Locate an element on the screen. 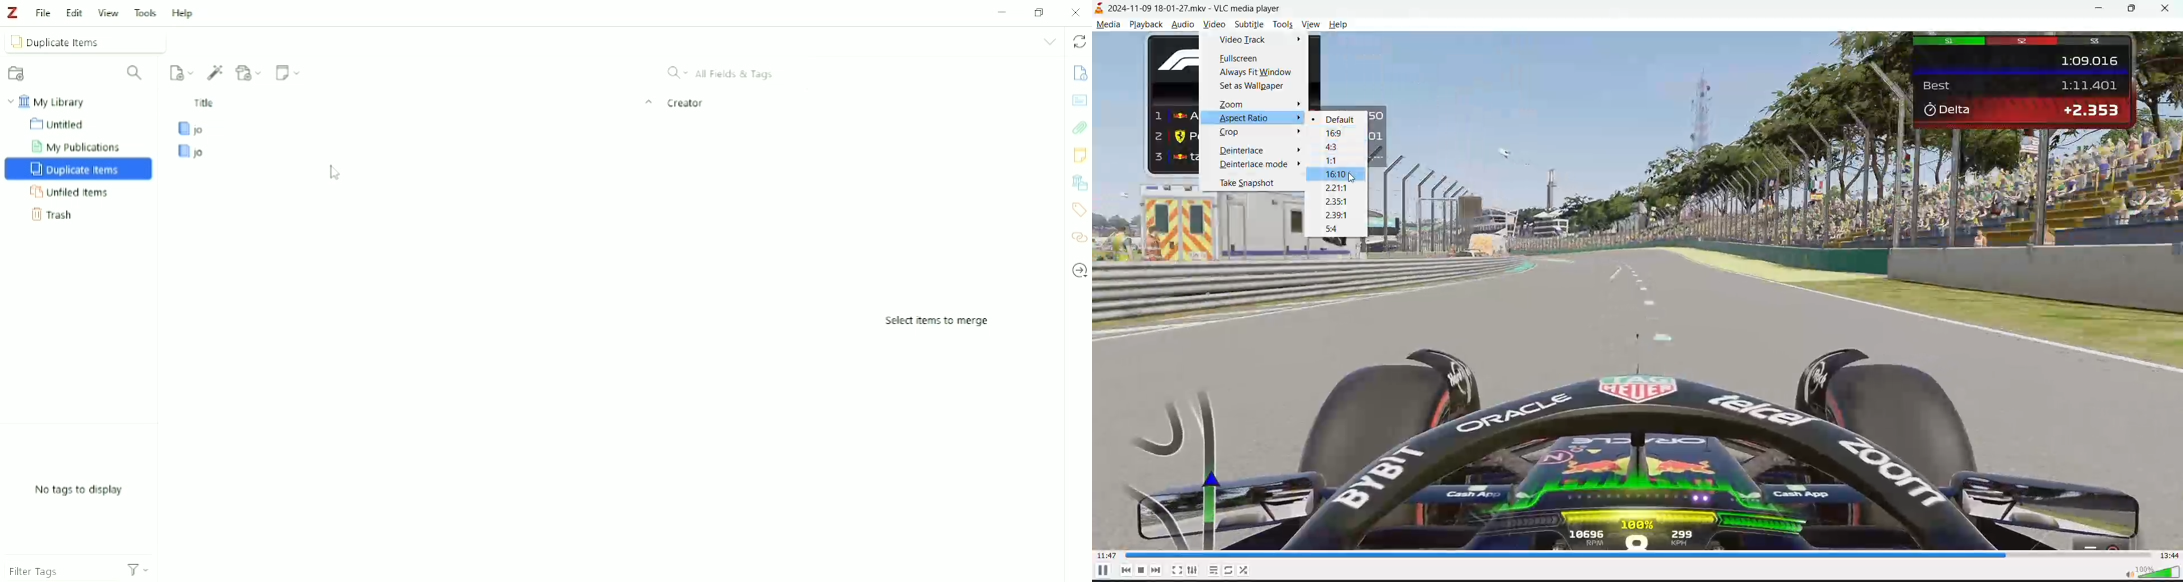  Title is located at coordinates (421, 103).